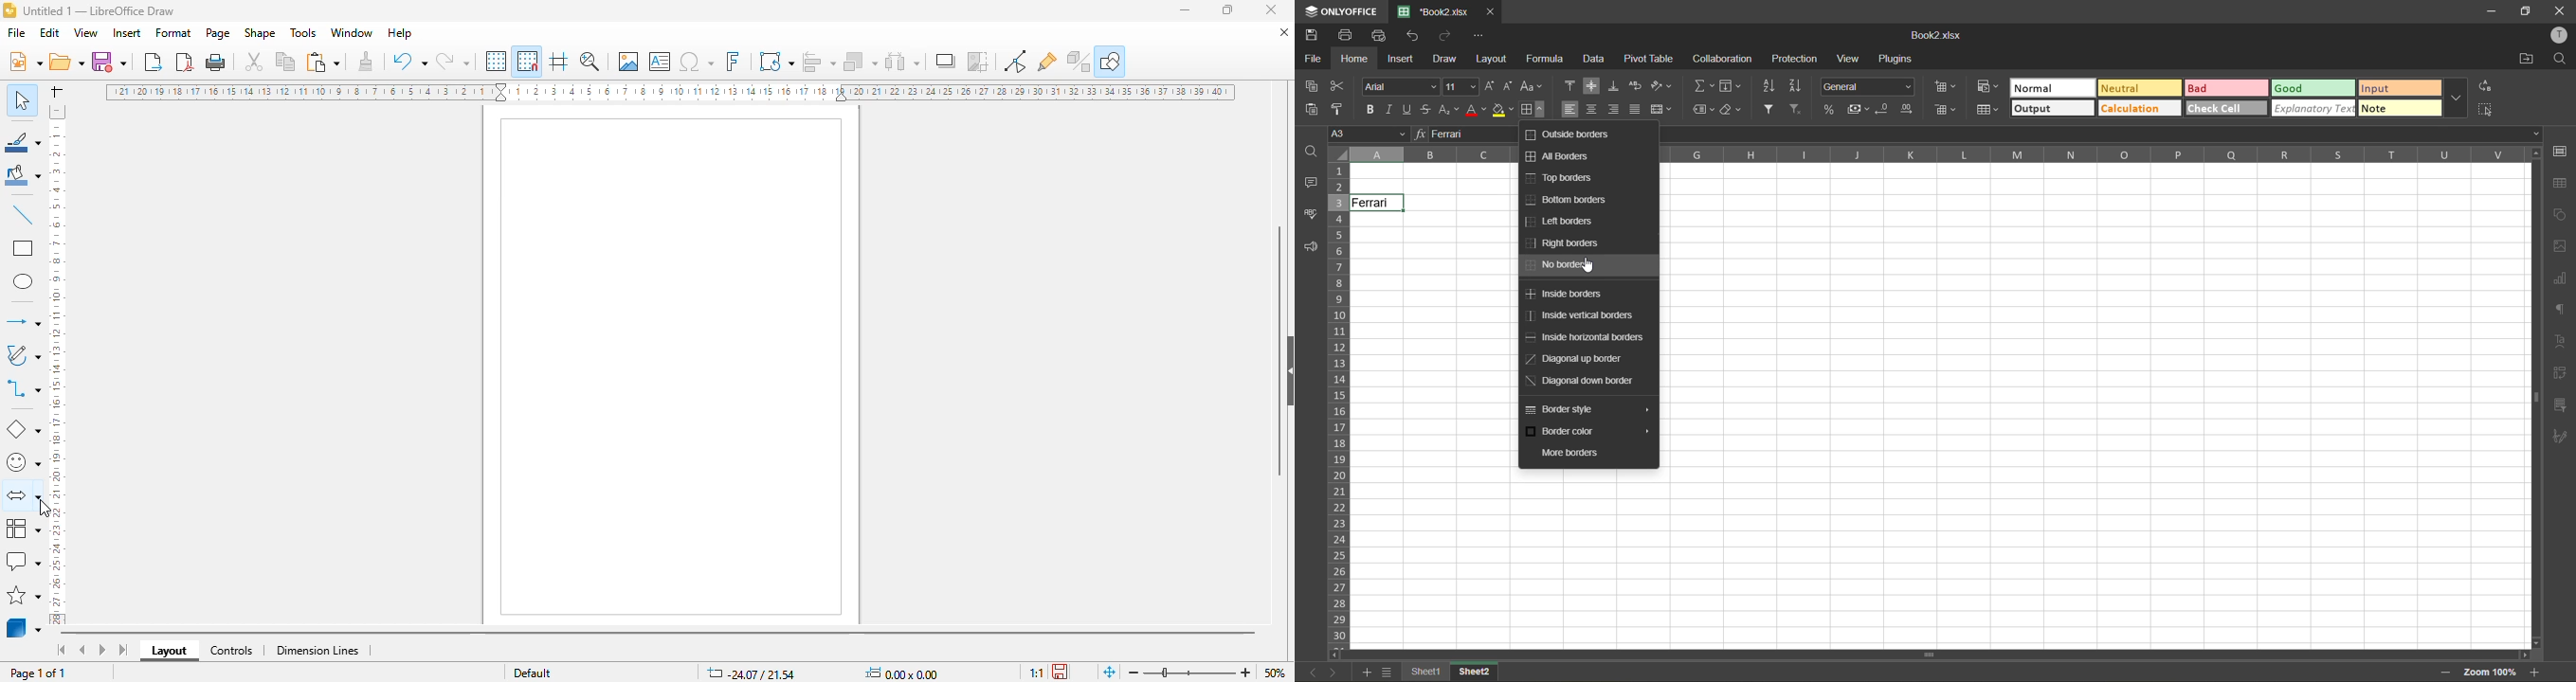 This screenshot has height=700, width=2576. I want to click on feedback, so click(1310, 248).